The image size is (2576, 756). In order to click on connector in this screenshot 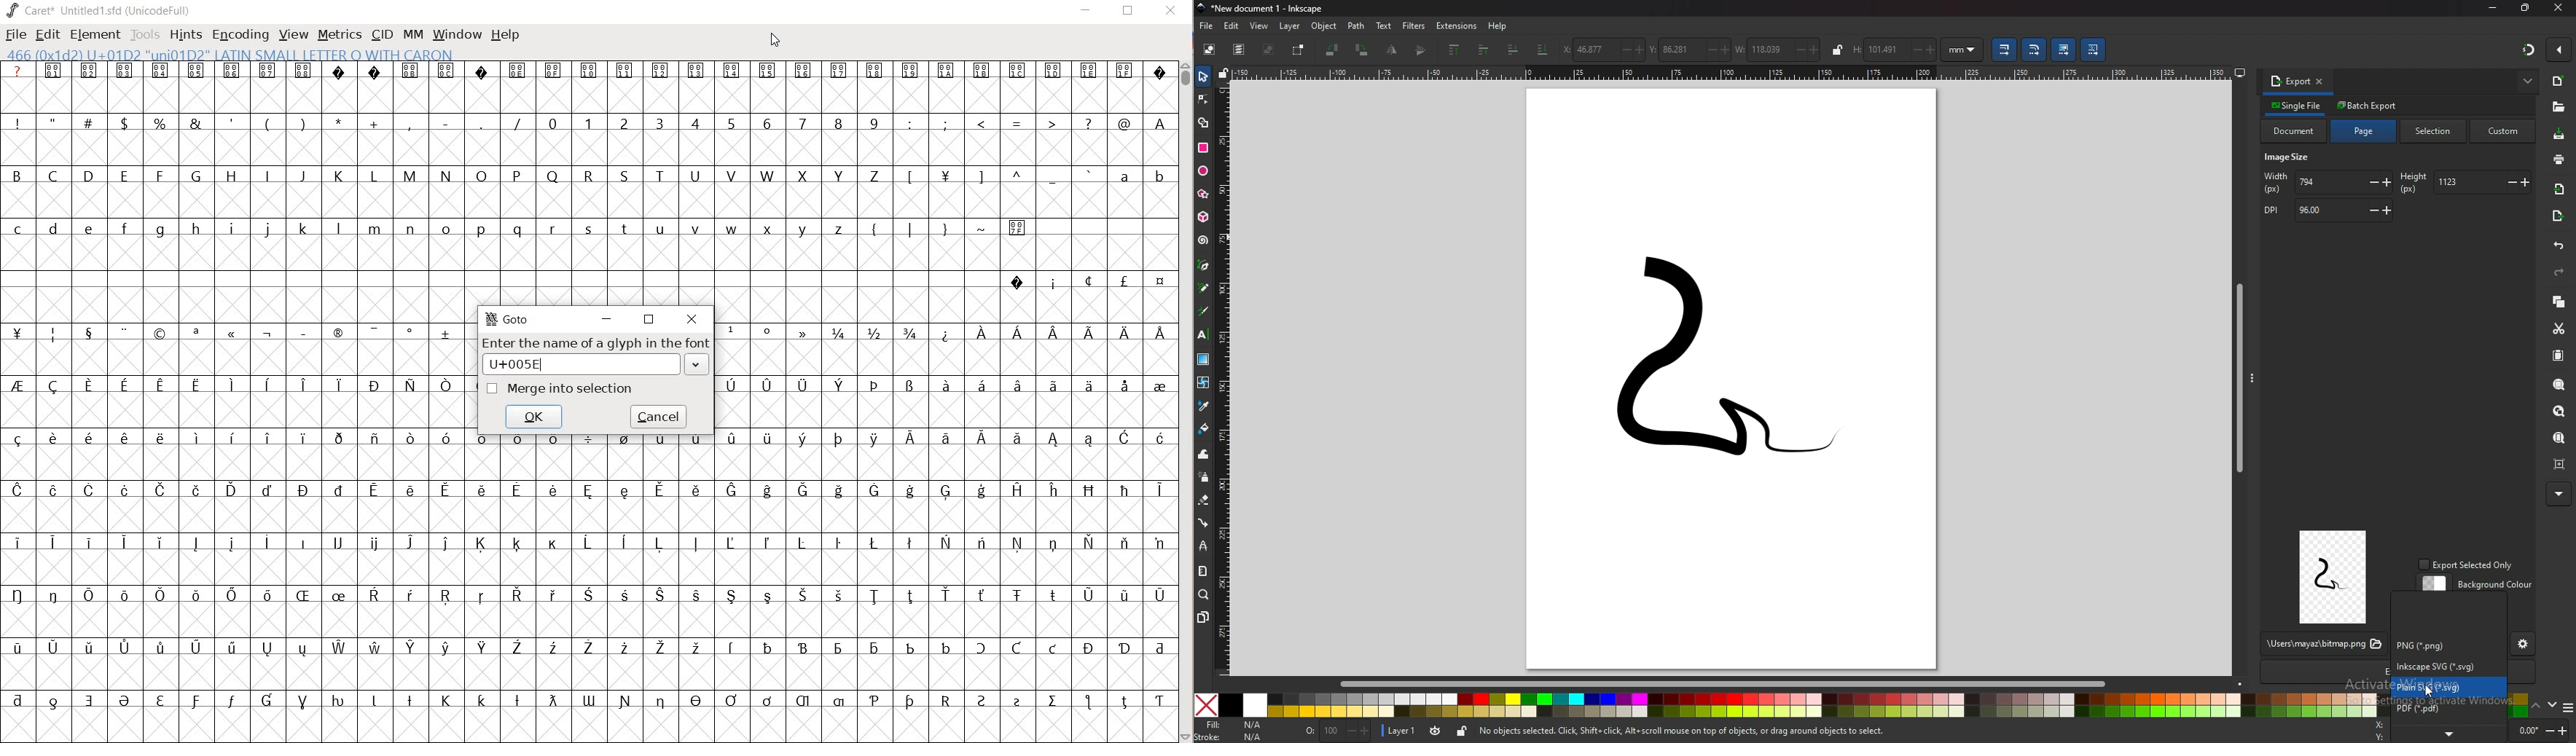, I will do `click(1203, 522)`.